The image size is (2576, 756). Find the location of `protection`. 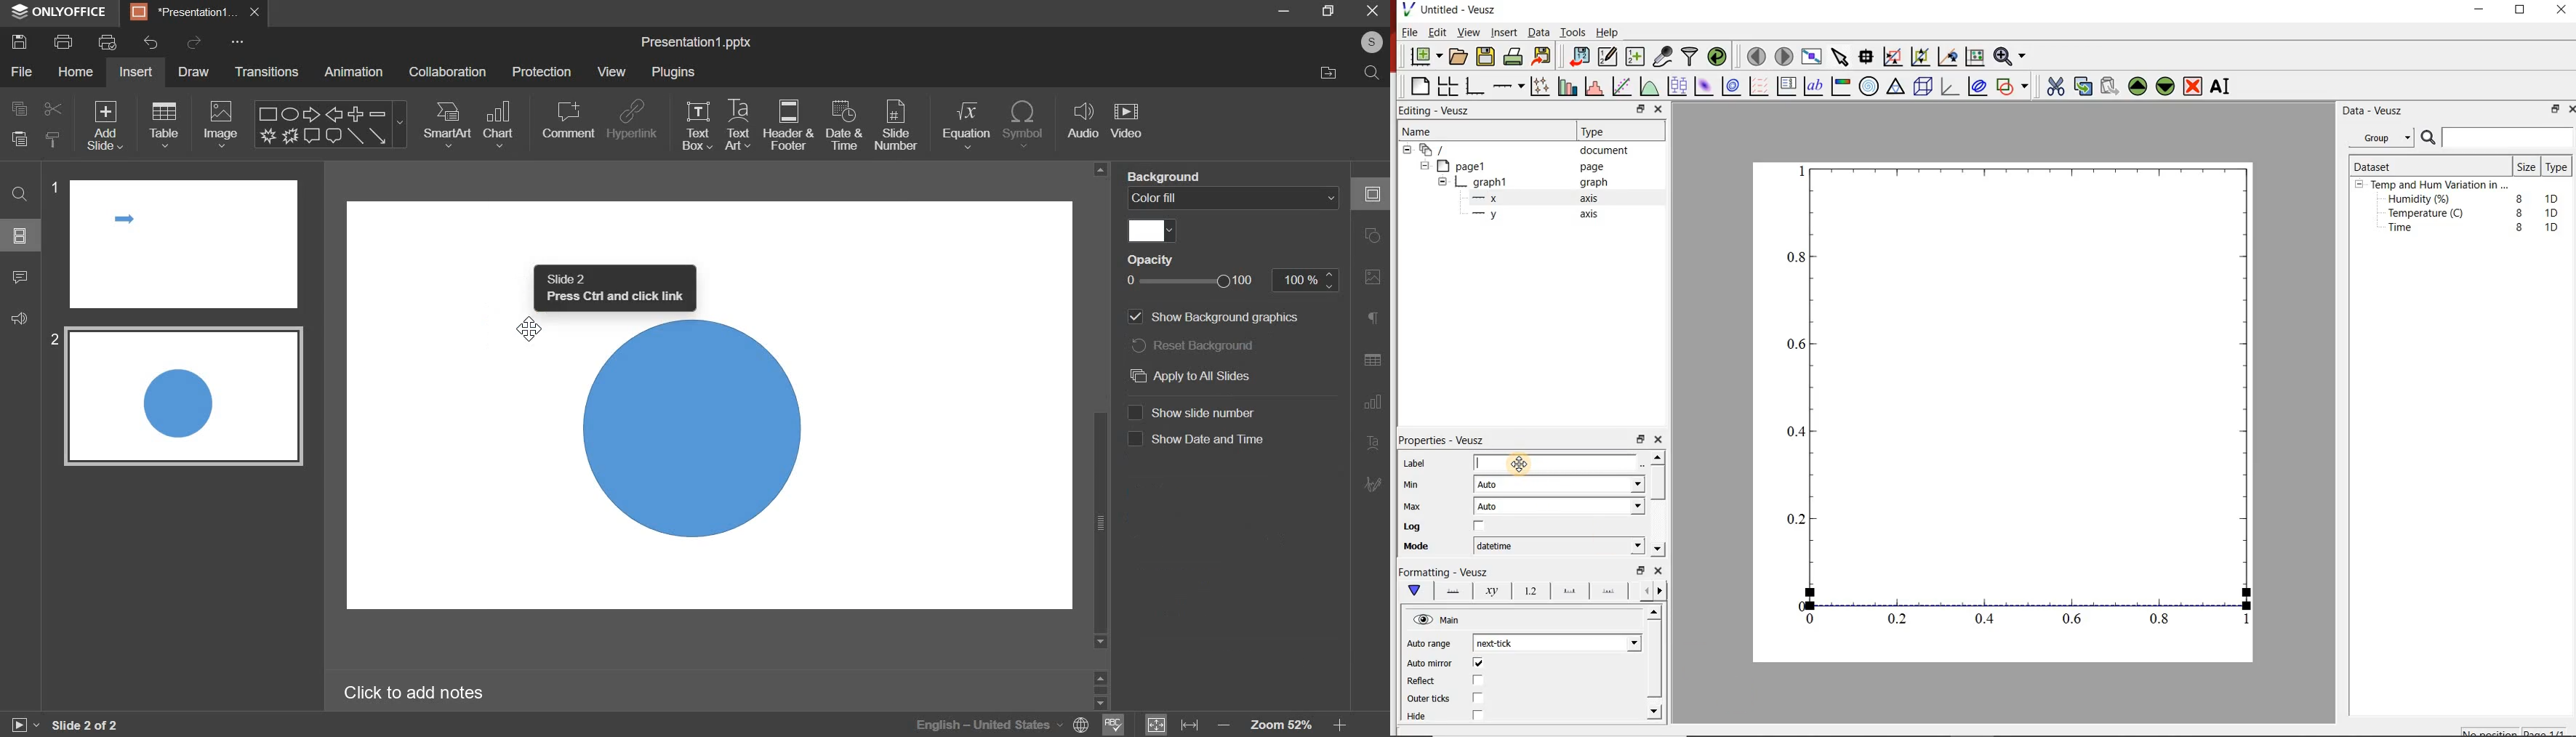

protection is located at coordinates (542, 73).